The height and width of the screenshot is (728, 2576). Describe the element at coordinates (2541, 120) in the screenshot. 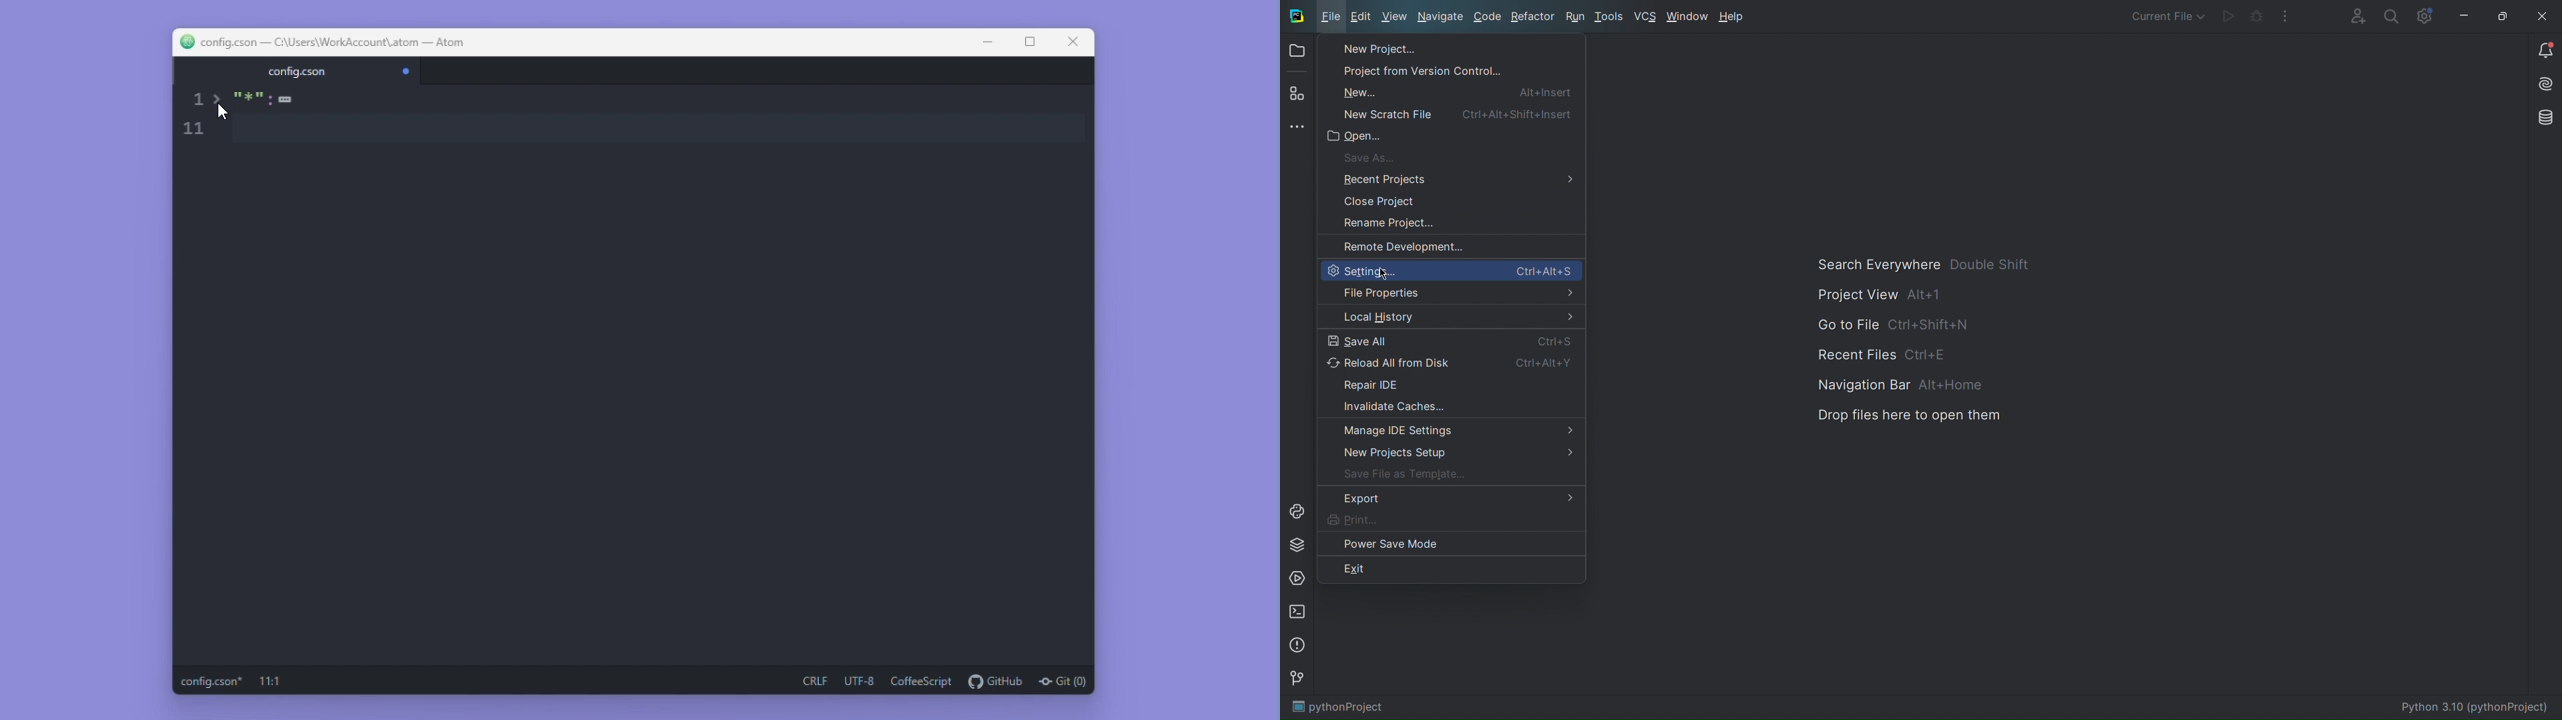

I see `Databases` at that location.